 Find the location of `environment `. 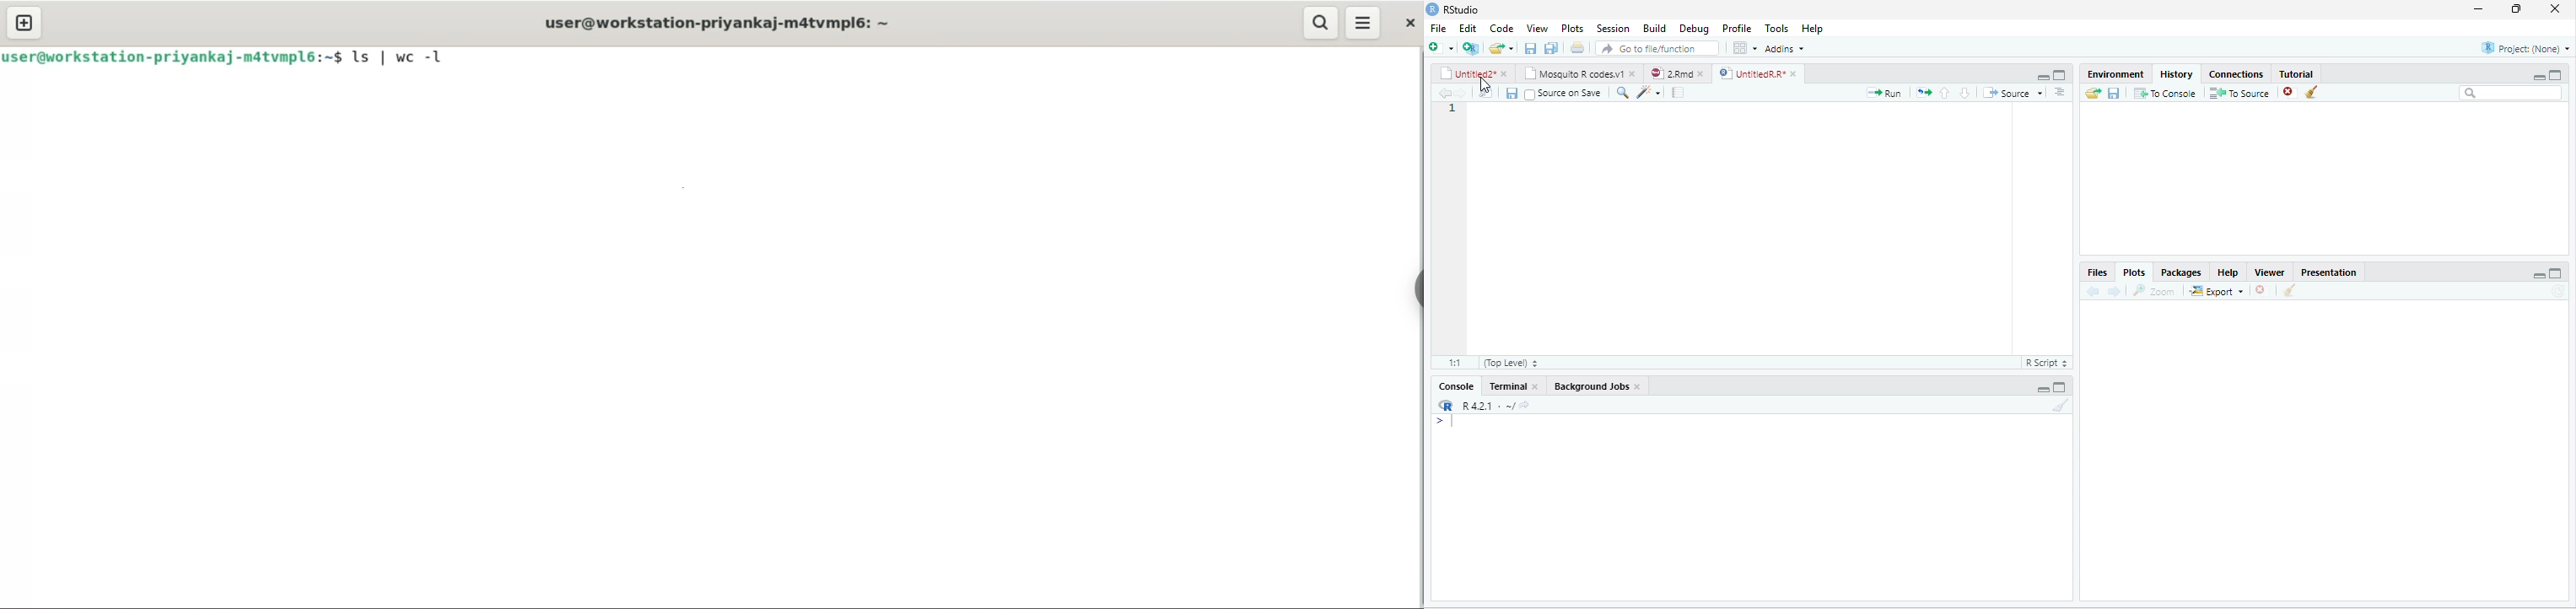

environment  is located at coordinates (2109, 73).